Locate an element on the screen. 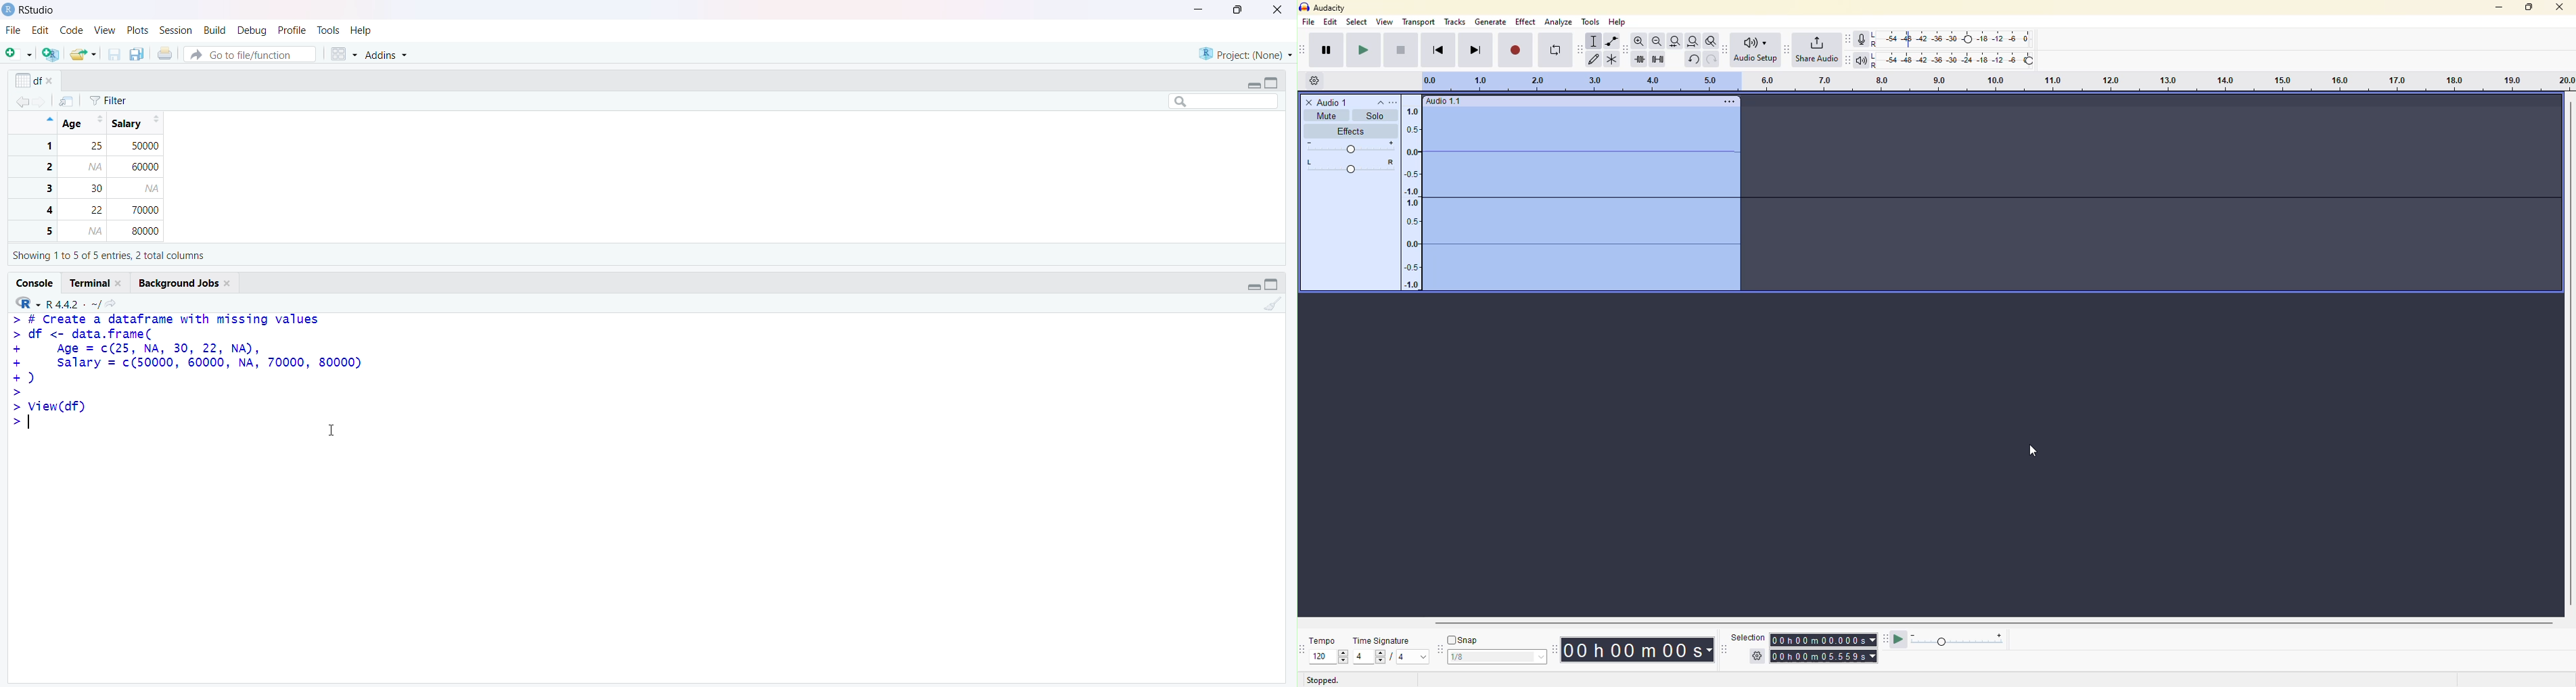  timeline options is located at coordinates (1315, 80).